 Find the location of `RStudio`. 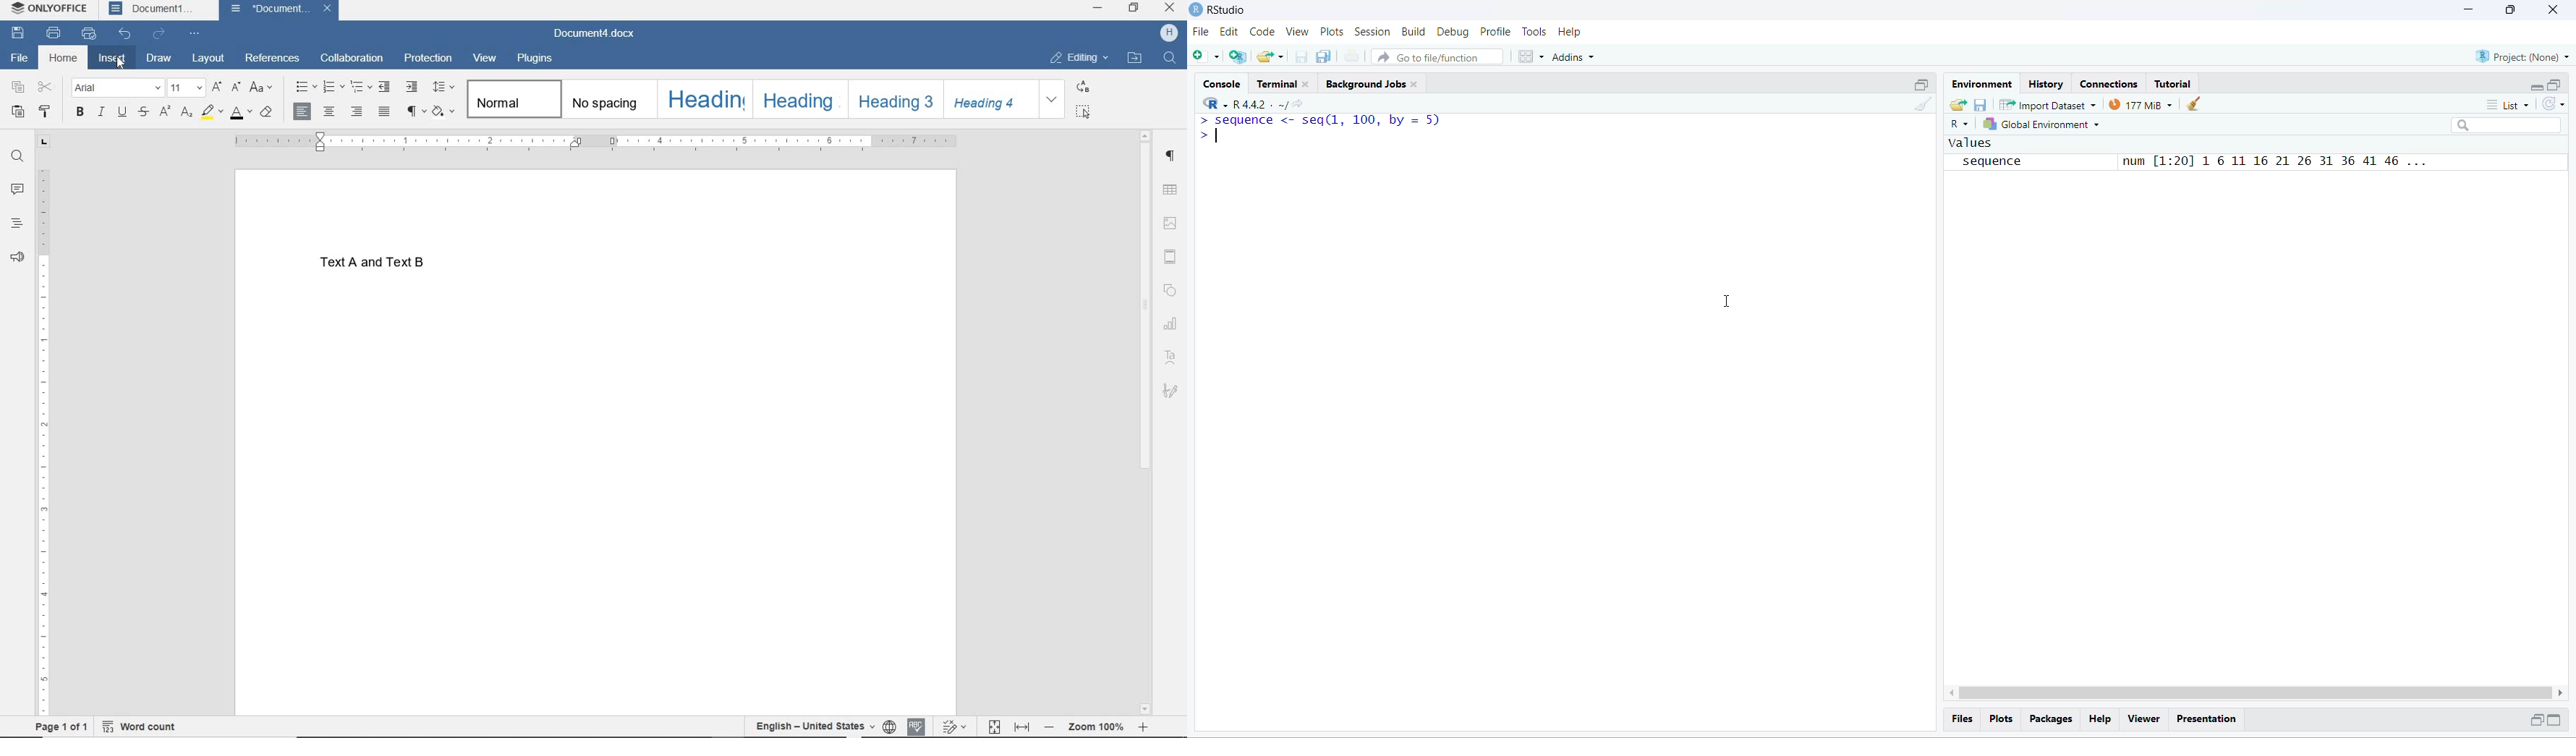

RStudio is located at coordinates (1228, 9).